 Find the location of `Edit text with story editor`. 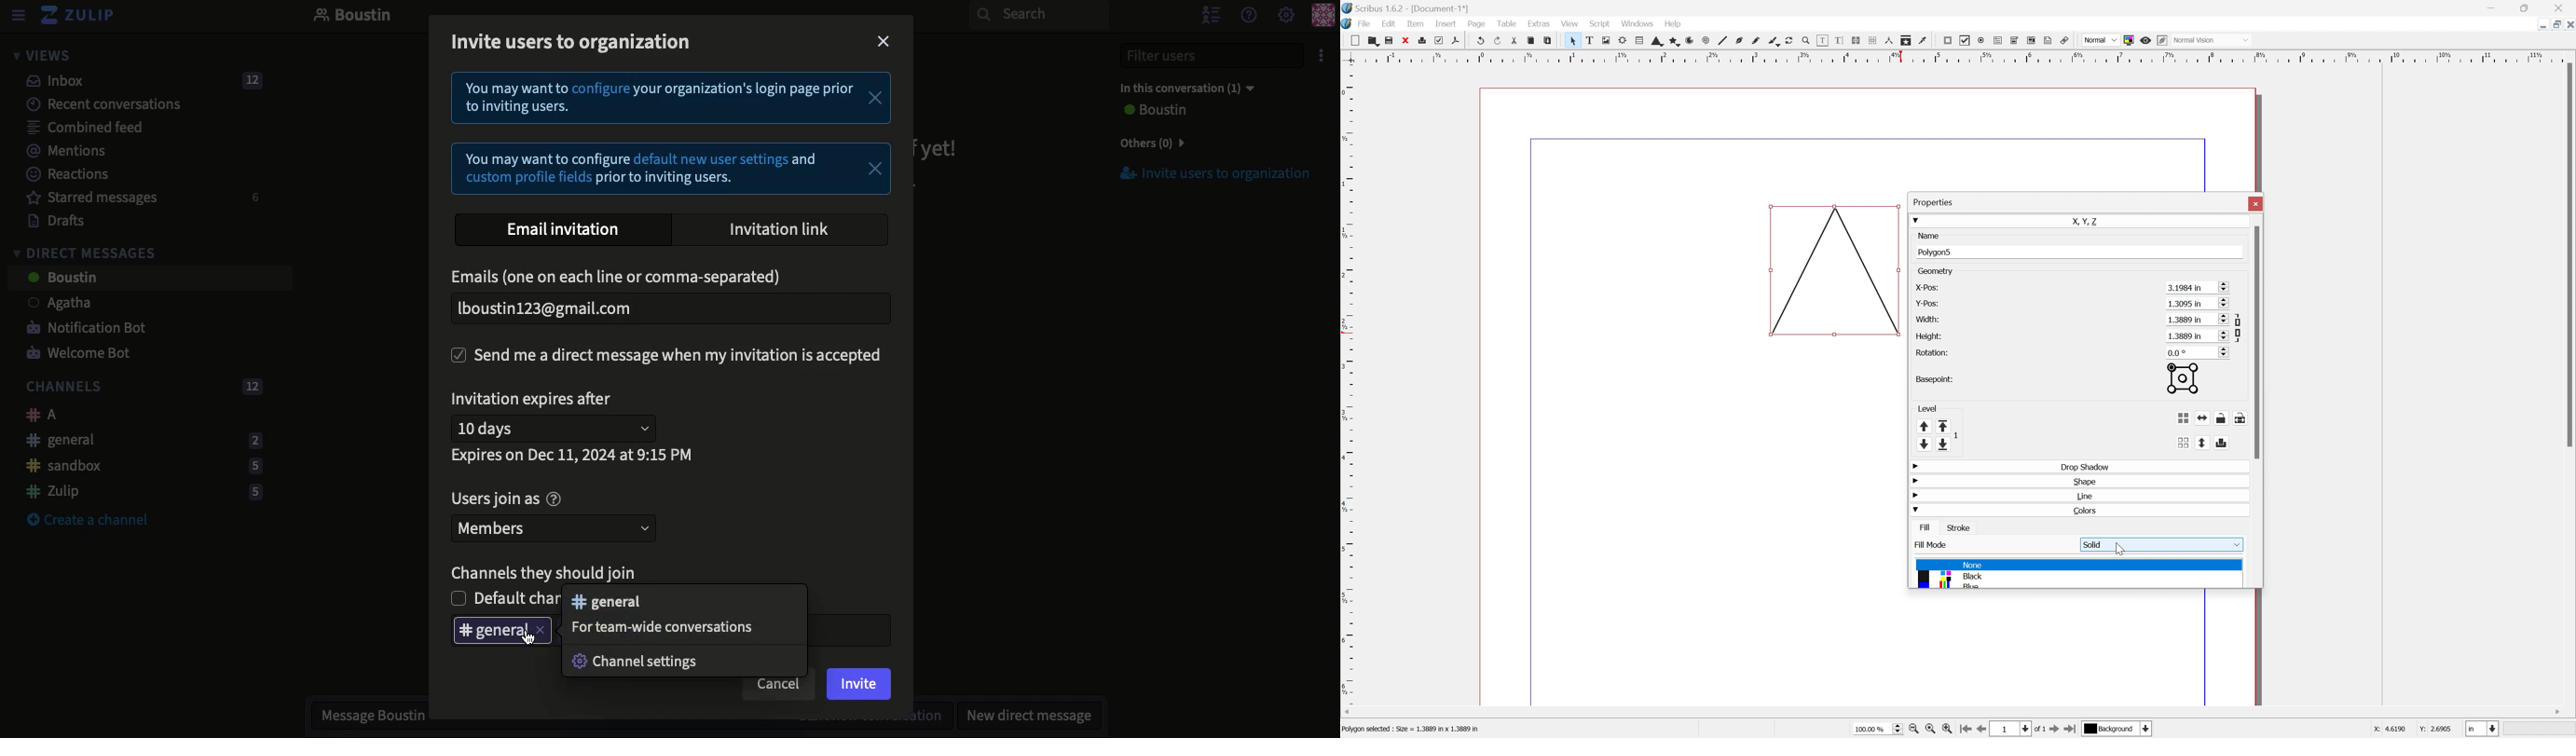

Edit text with story editor is located at coordinates (1836, 41).